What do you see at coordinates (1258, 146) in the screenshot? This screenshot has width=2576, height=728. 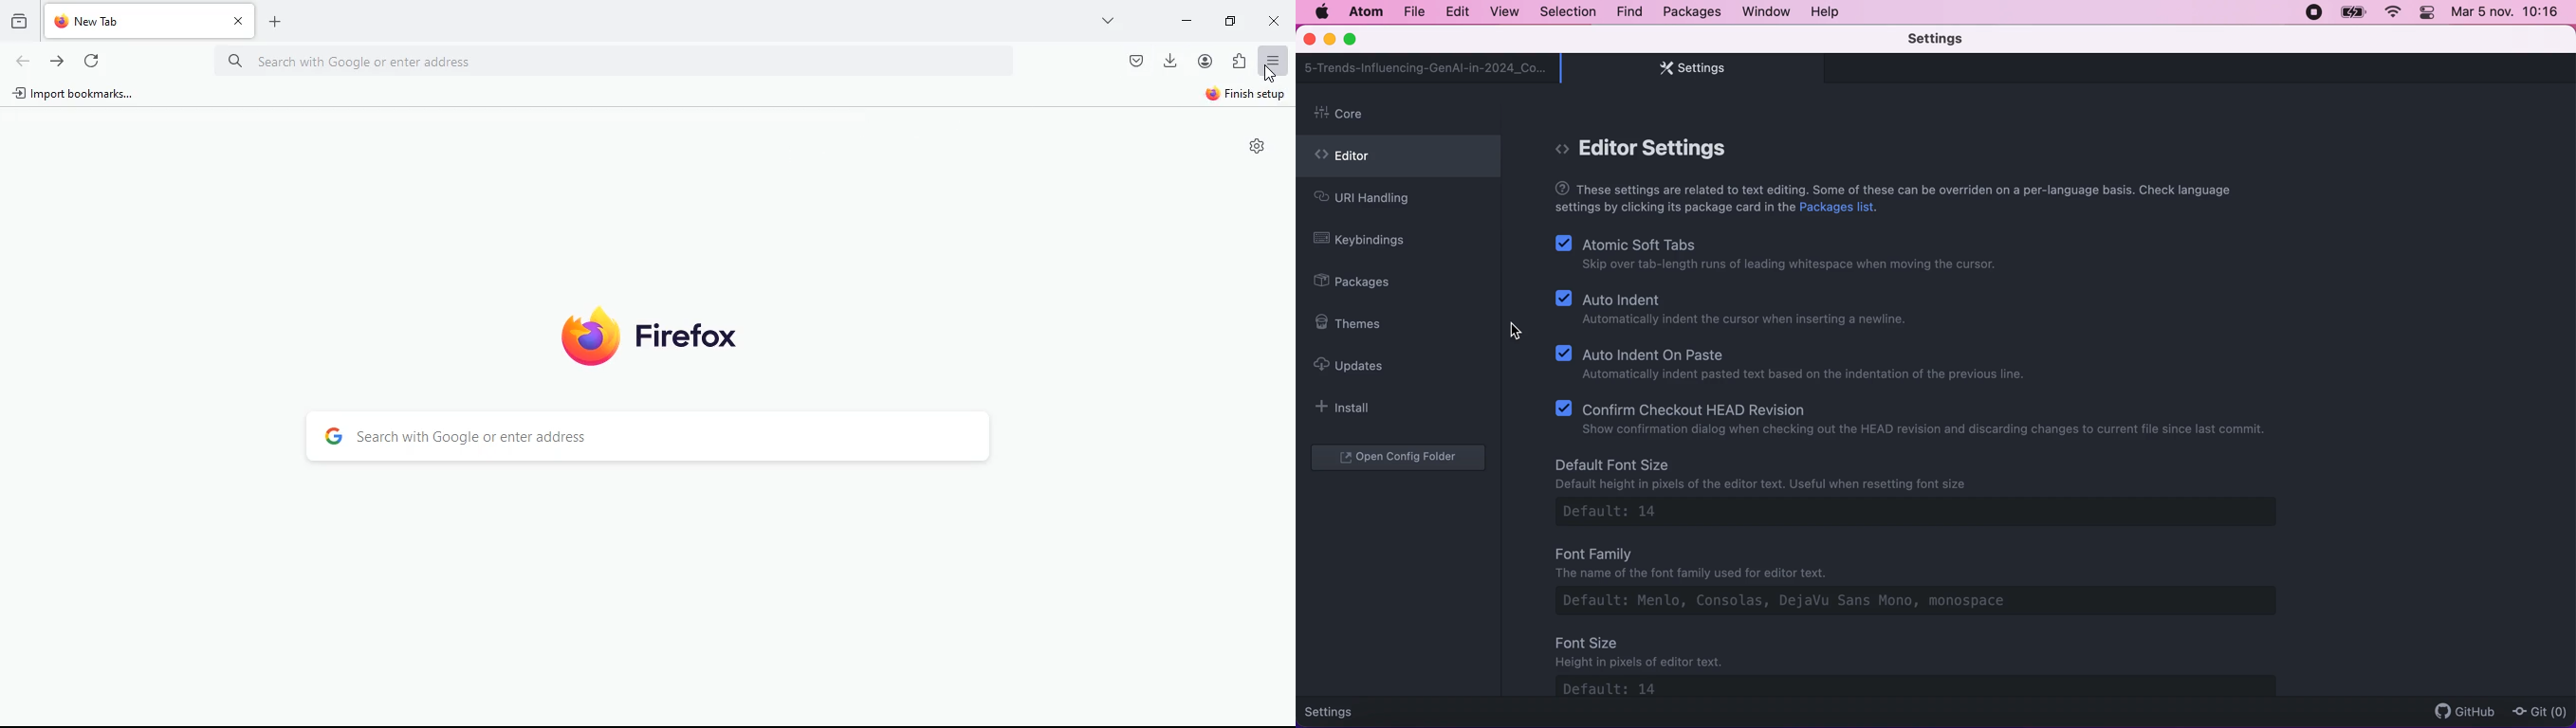 I see `settings` at bounding box center [1258, 146].